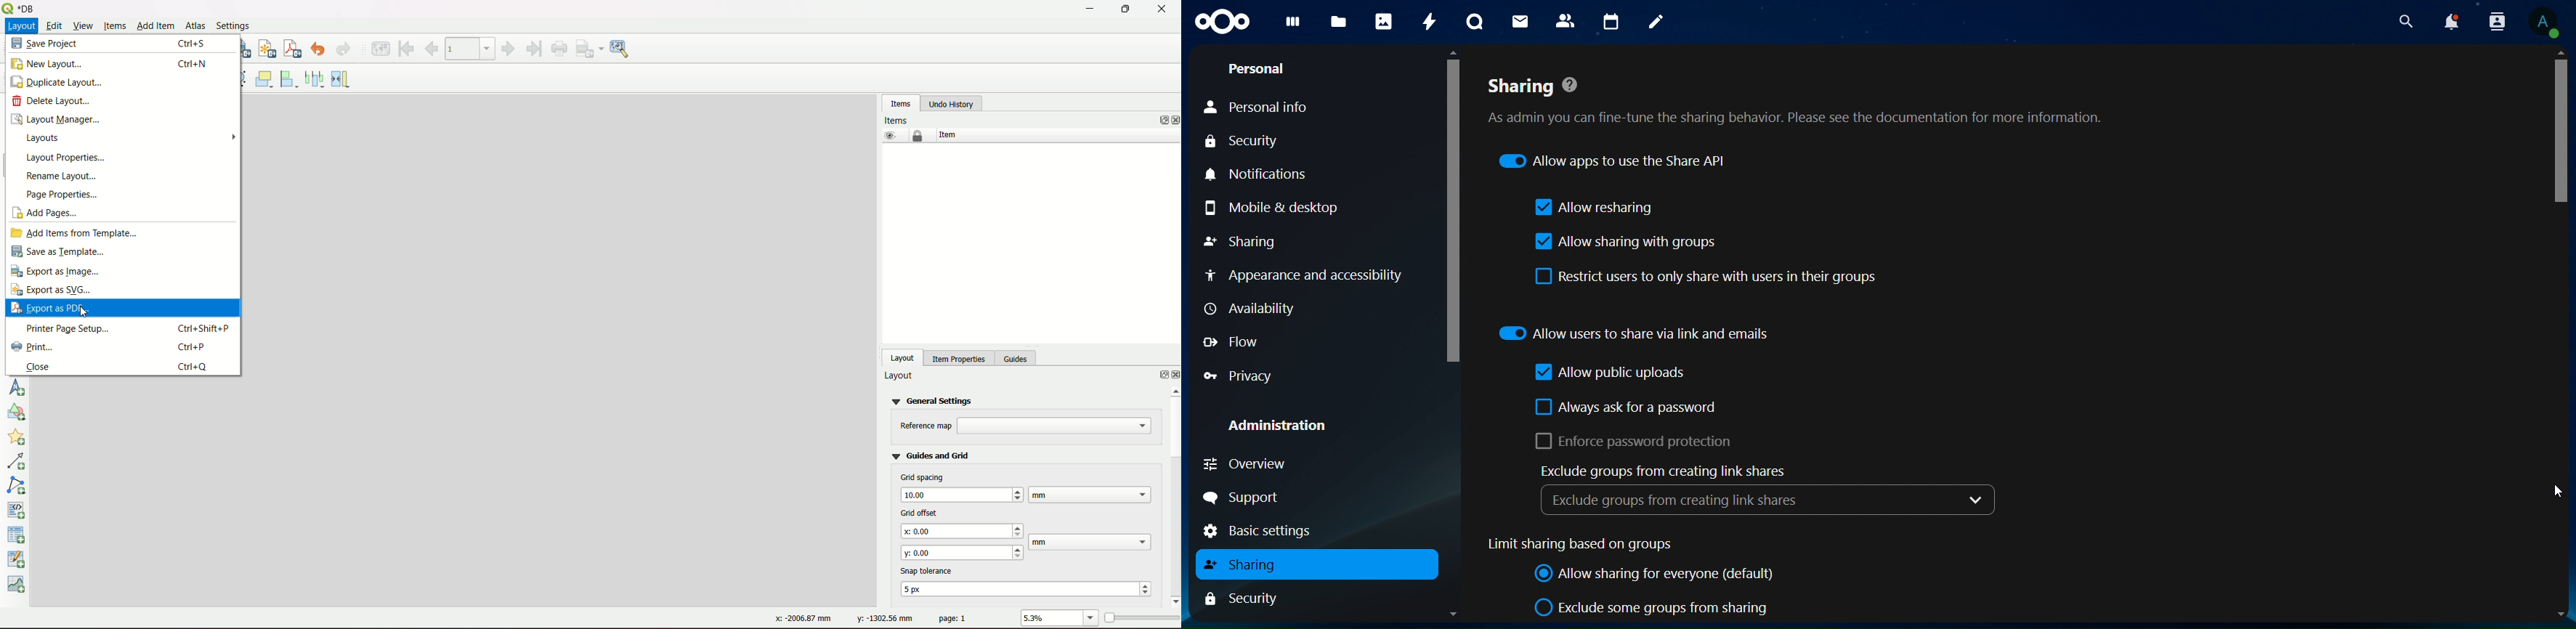 The height and width of the screenshot is (644, 2576). Describe the element at coordinates (2403, 22) in the screenshot. I see `search` at that location.